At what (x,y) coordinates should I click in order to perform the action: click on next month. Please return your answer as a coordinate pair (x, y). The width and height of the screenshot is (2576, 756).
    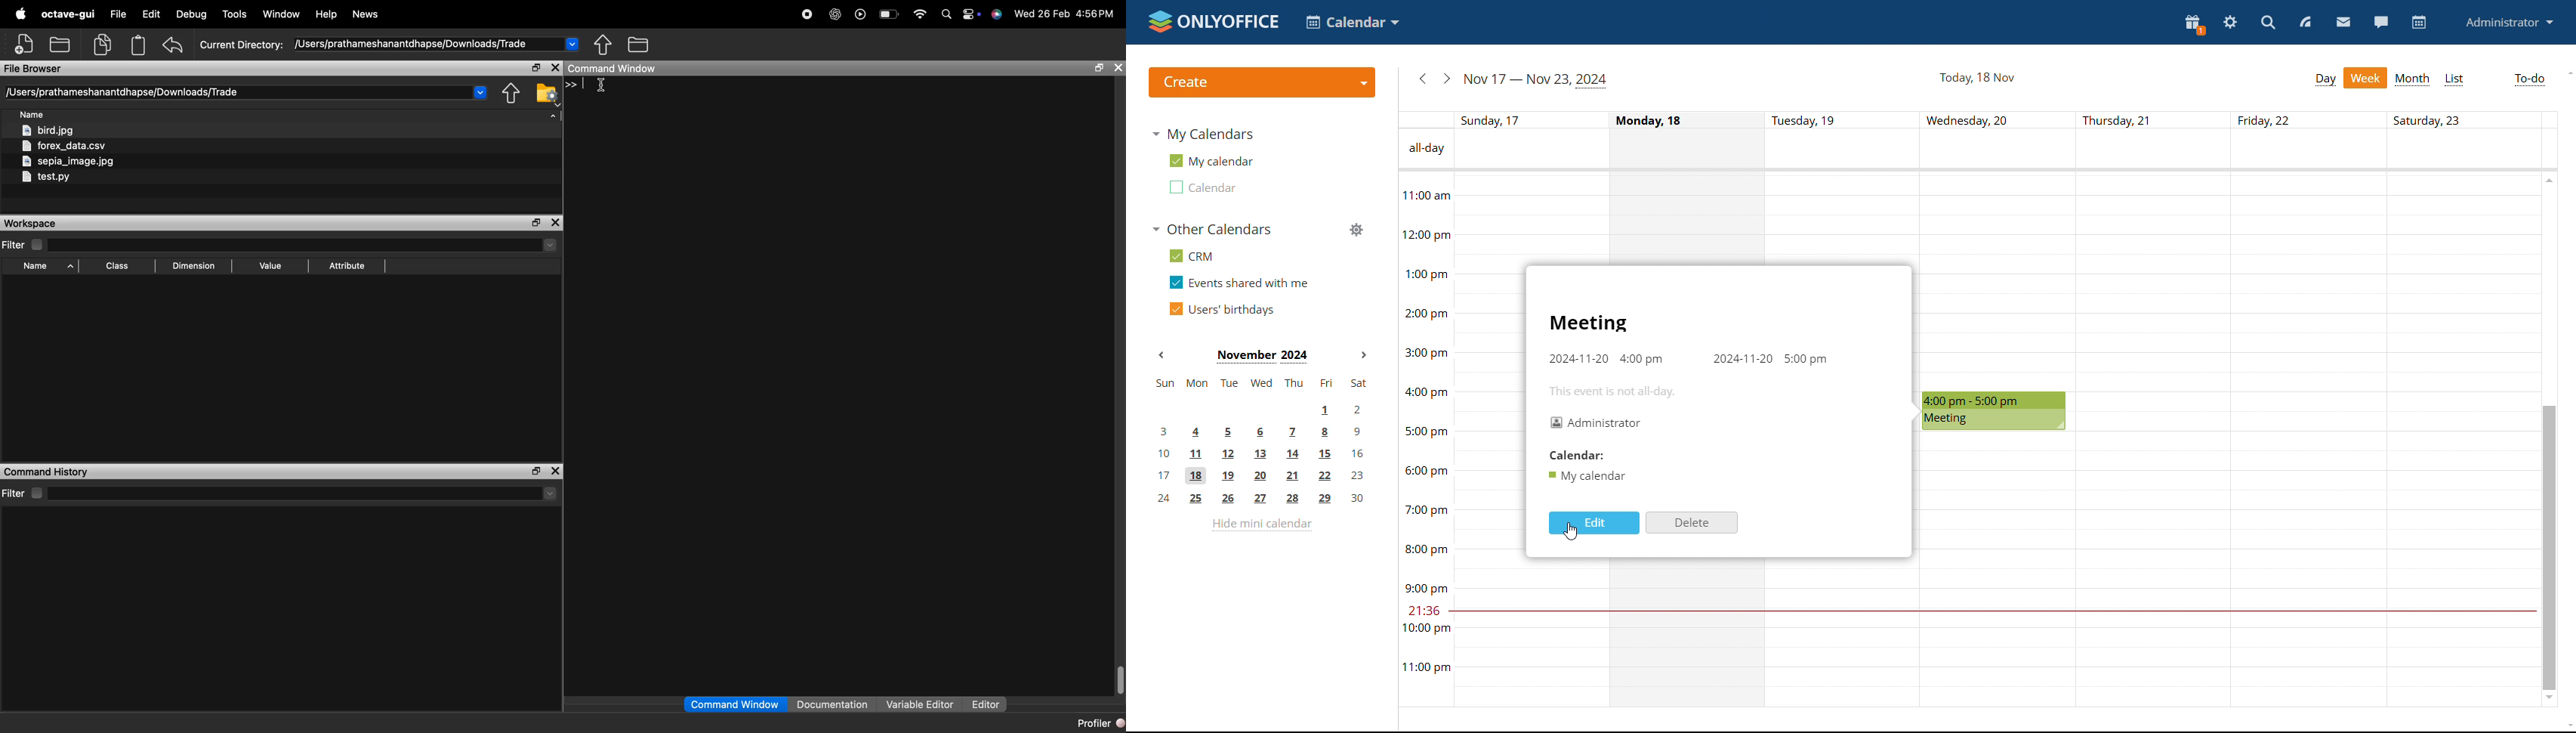
    Looking at the image, I should click on (1366, 356).